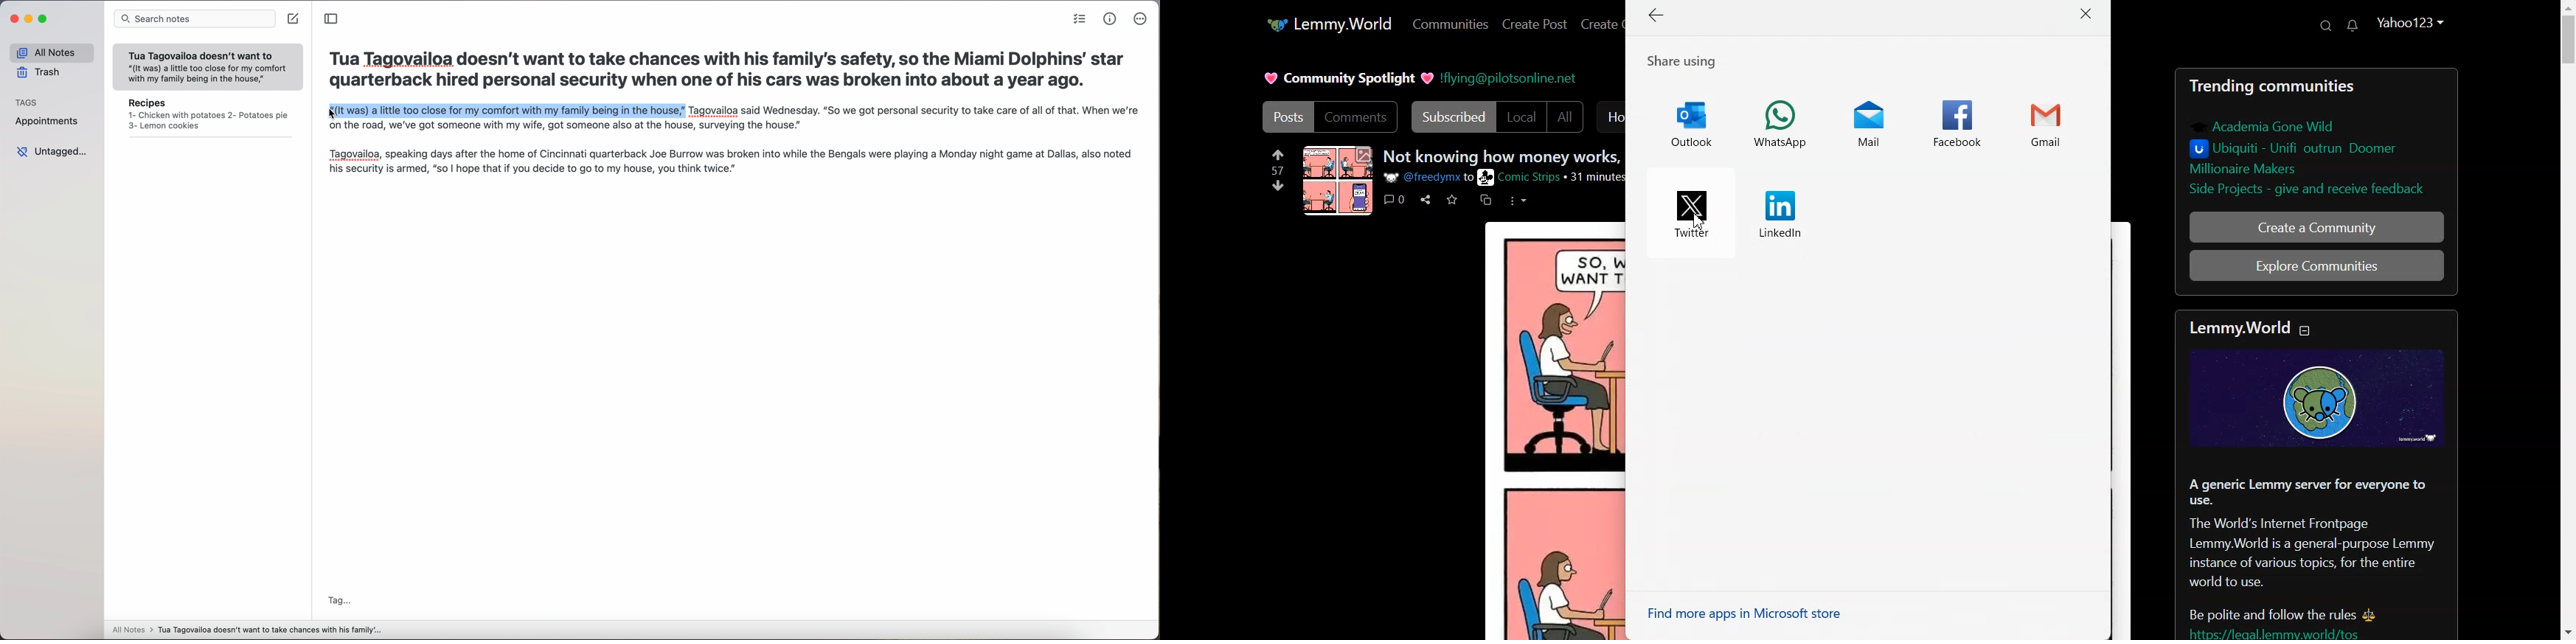 This screenshot has width=2576, height=644. What do you see at coordinates (1569, 116) in the screenshot?
I see `all` at bounding box center [1569, 116].